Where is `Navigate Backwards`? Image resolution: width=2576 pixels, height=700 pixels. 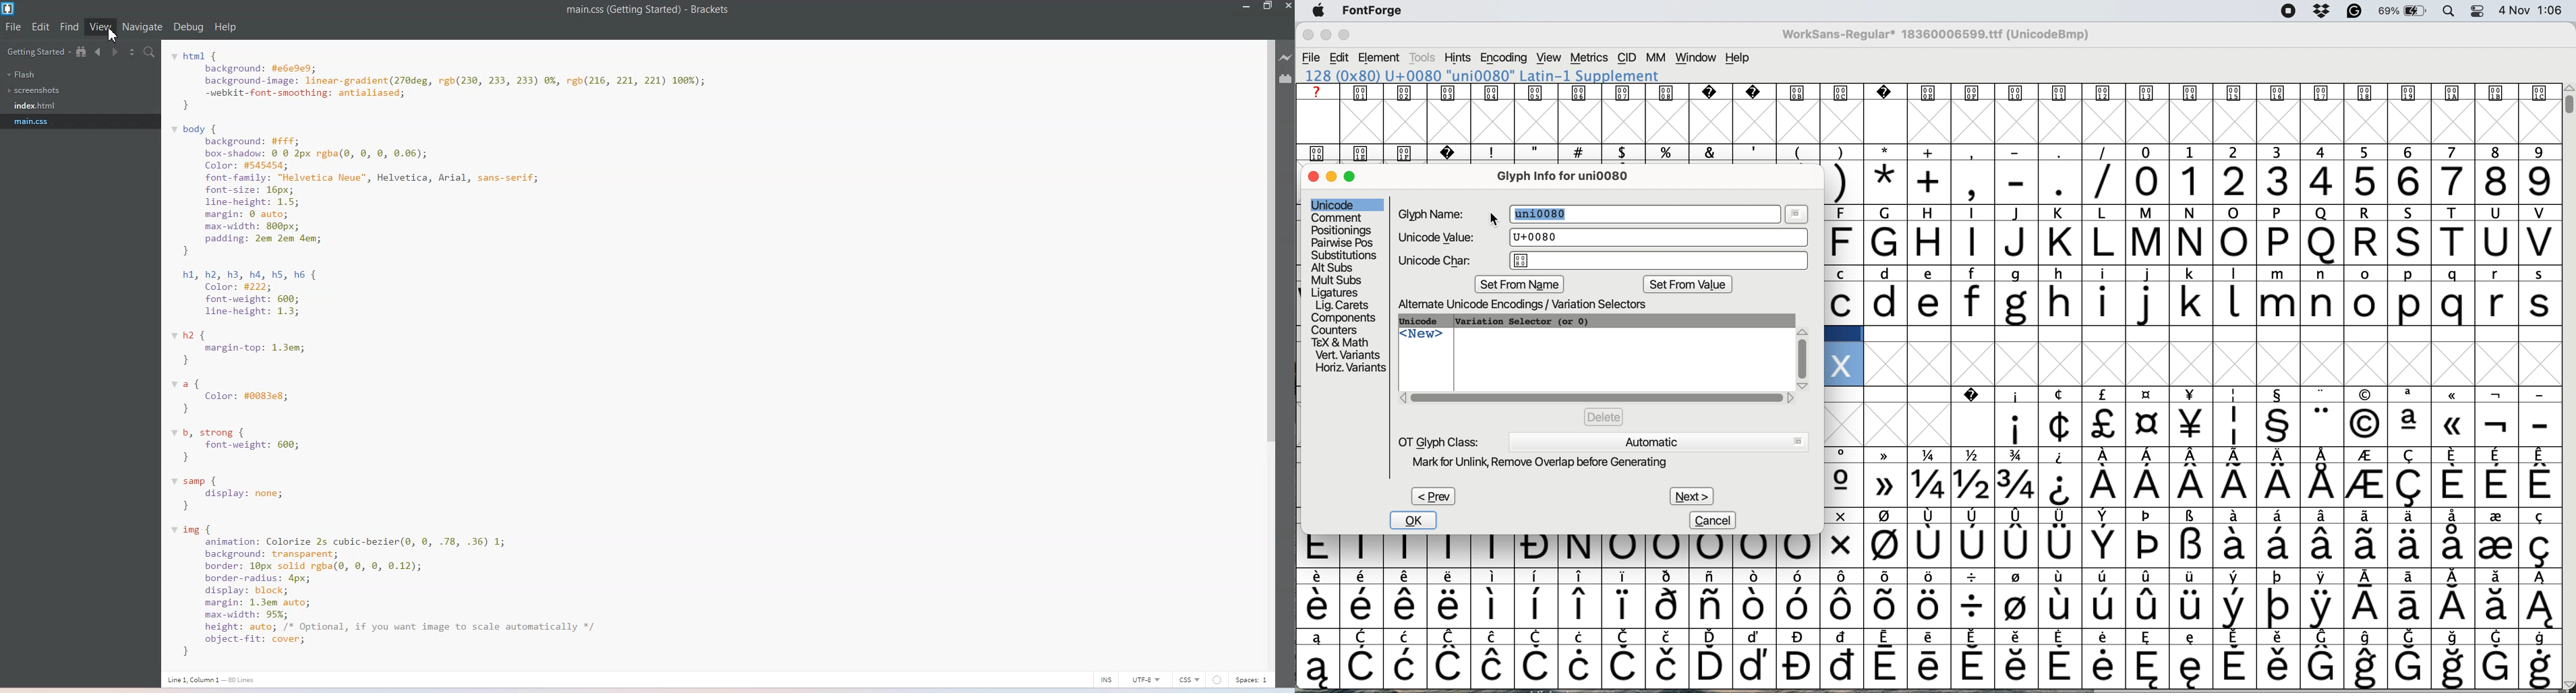
Navigate Backwards is located at coordinates (100, 52).